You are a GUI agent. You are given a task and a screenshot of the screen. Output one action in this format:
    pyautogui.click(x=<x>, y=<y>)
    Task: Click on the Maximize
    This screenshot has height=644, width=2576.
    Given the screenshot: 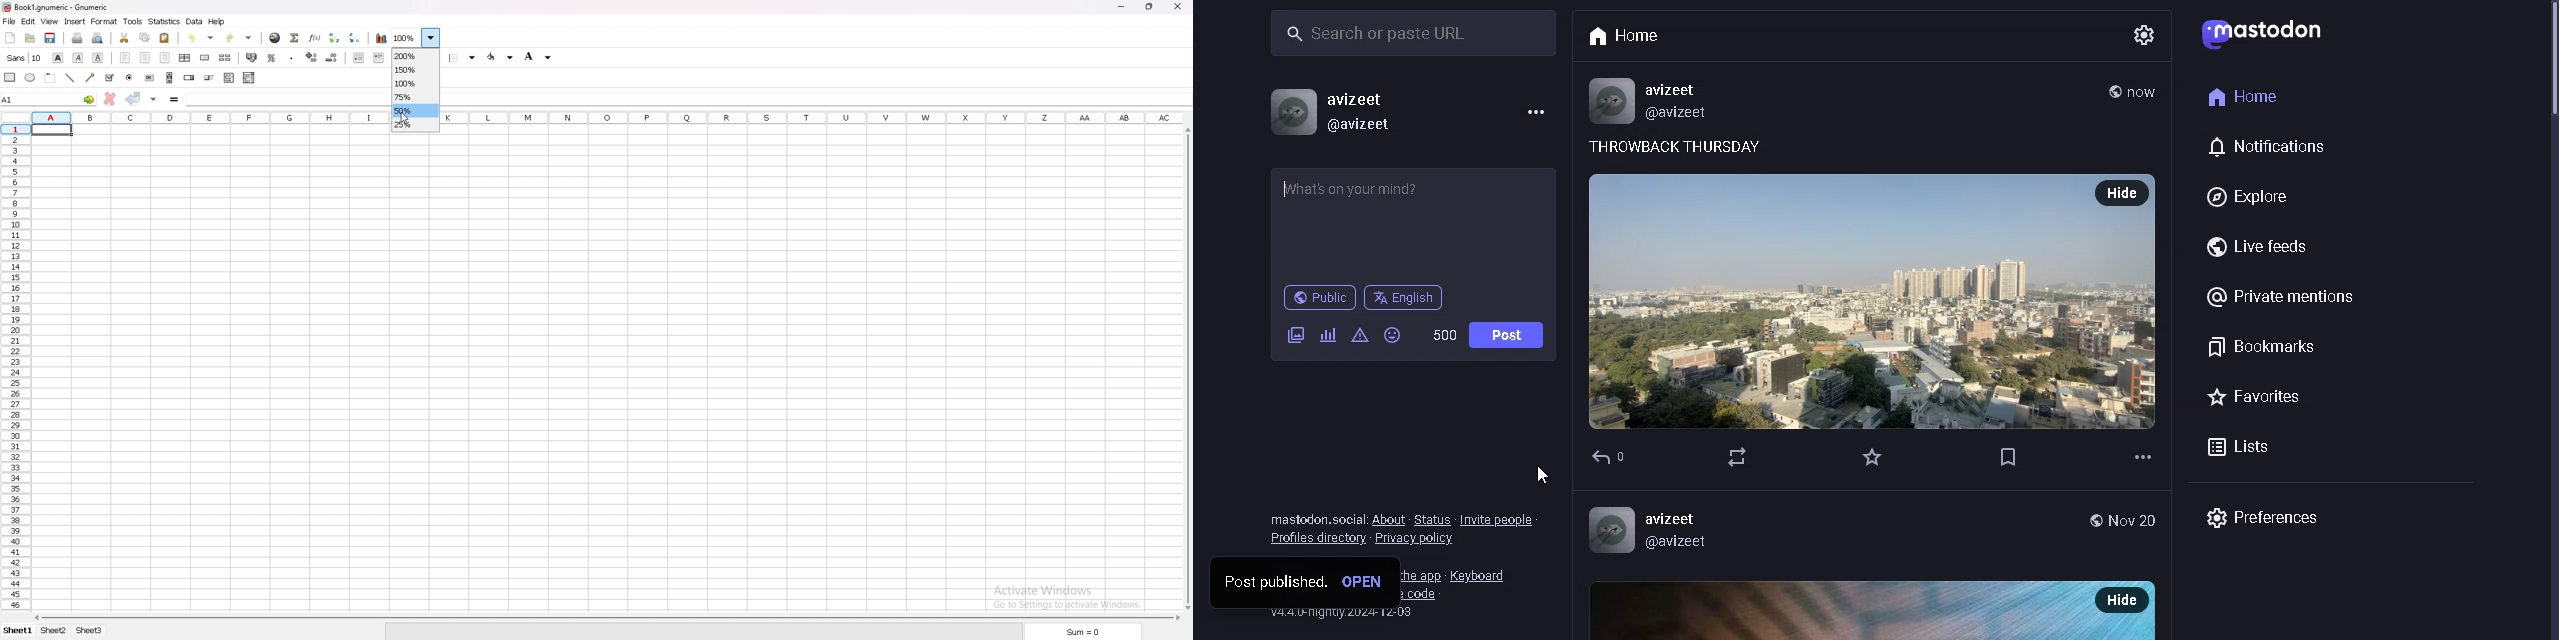 What is the action you would take?
    pyautogui.click(x=1149, y=7)
    